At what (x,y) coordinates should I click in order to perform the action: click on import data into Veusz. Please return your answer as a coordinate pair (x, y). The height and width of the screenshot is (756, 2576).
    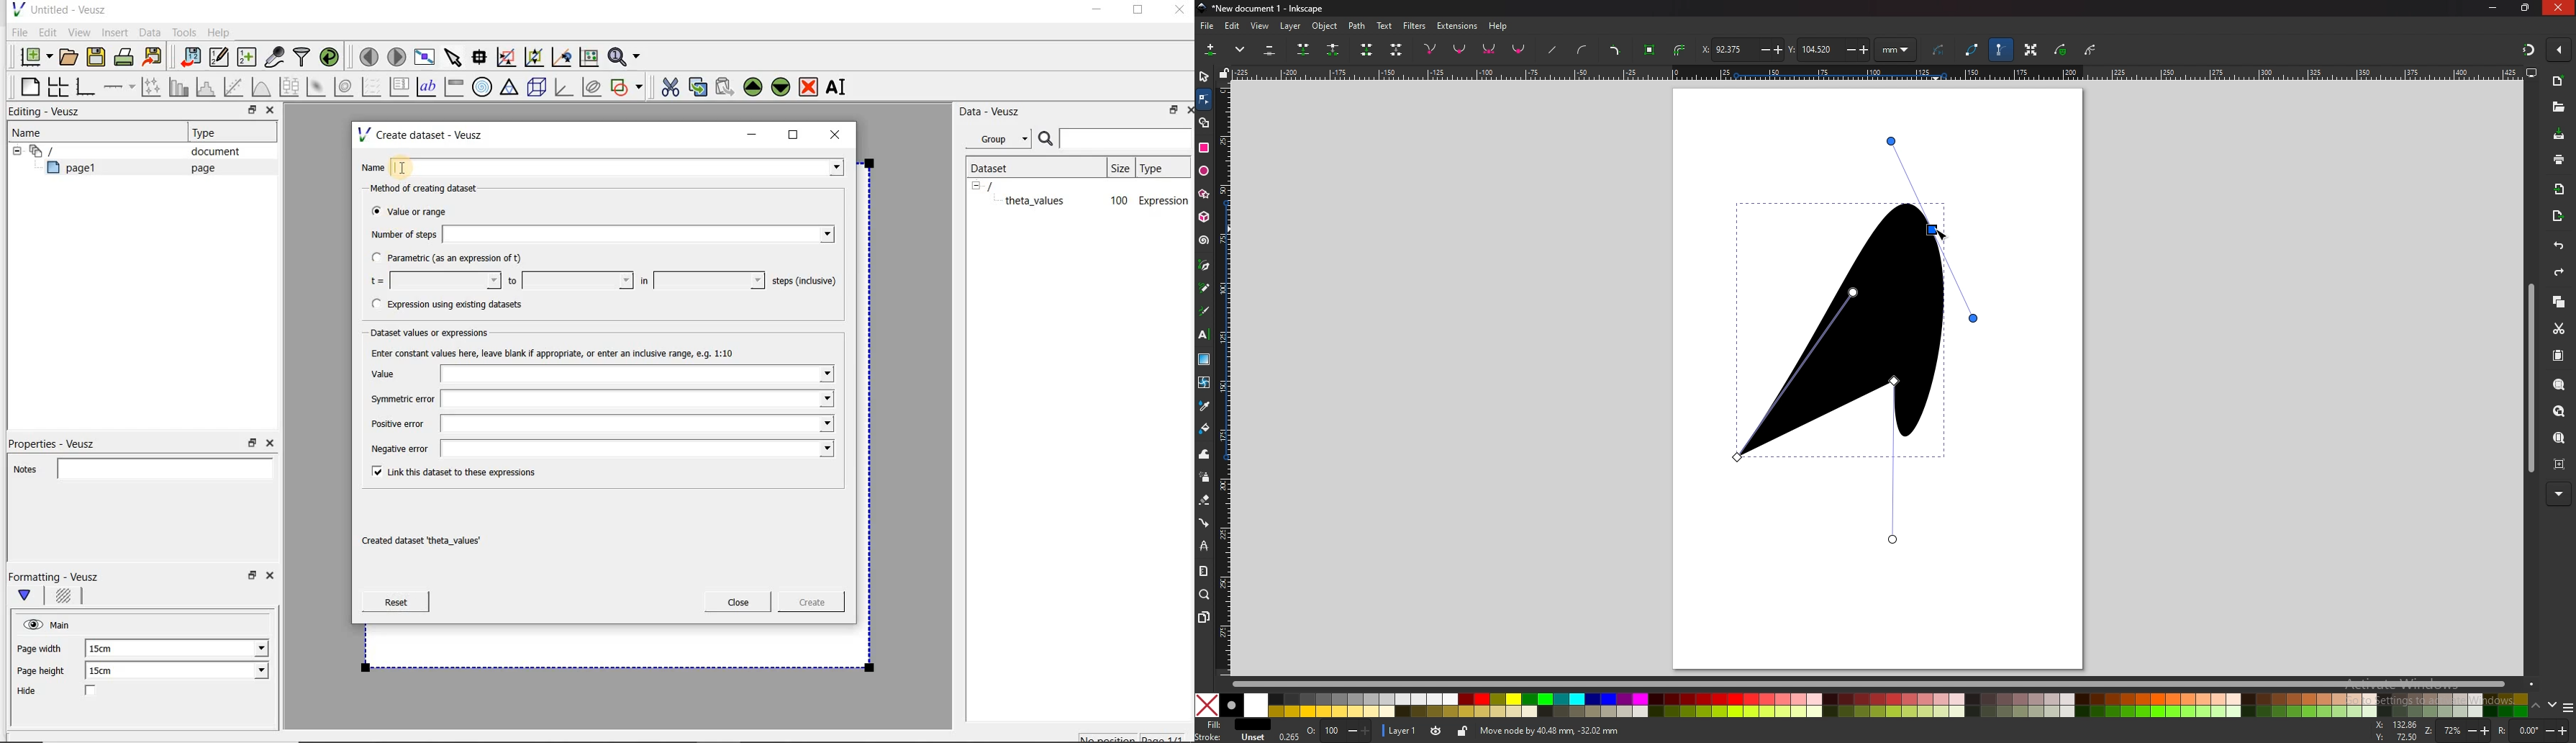
    Looking at the image, I should click on (189, 58).